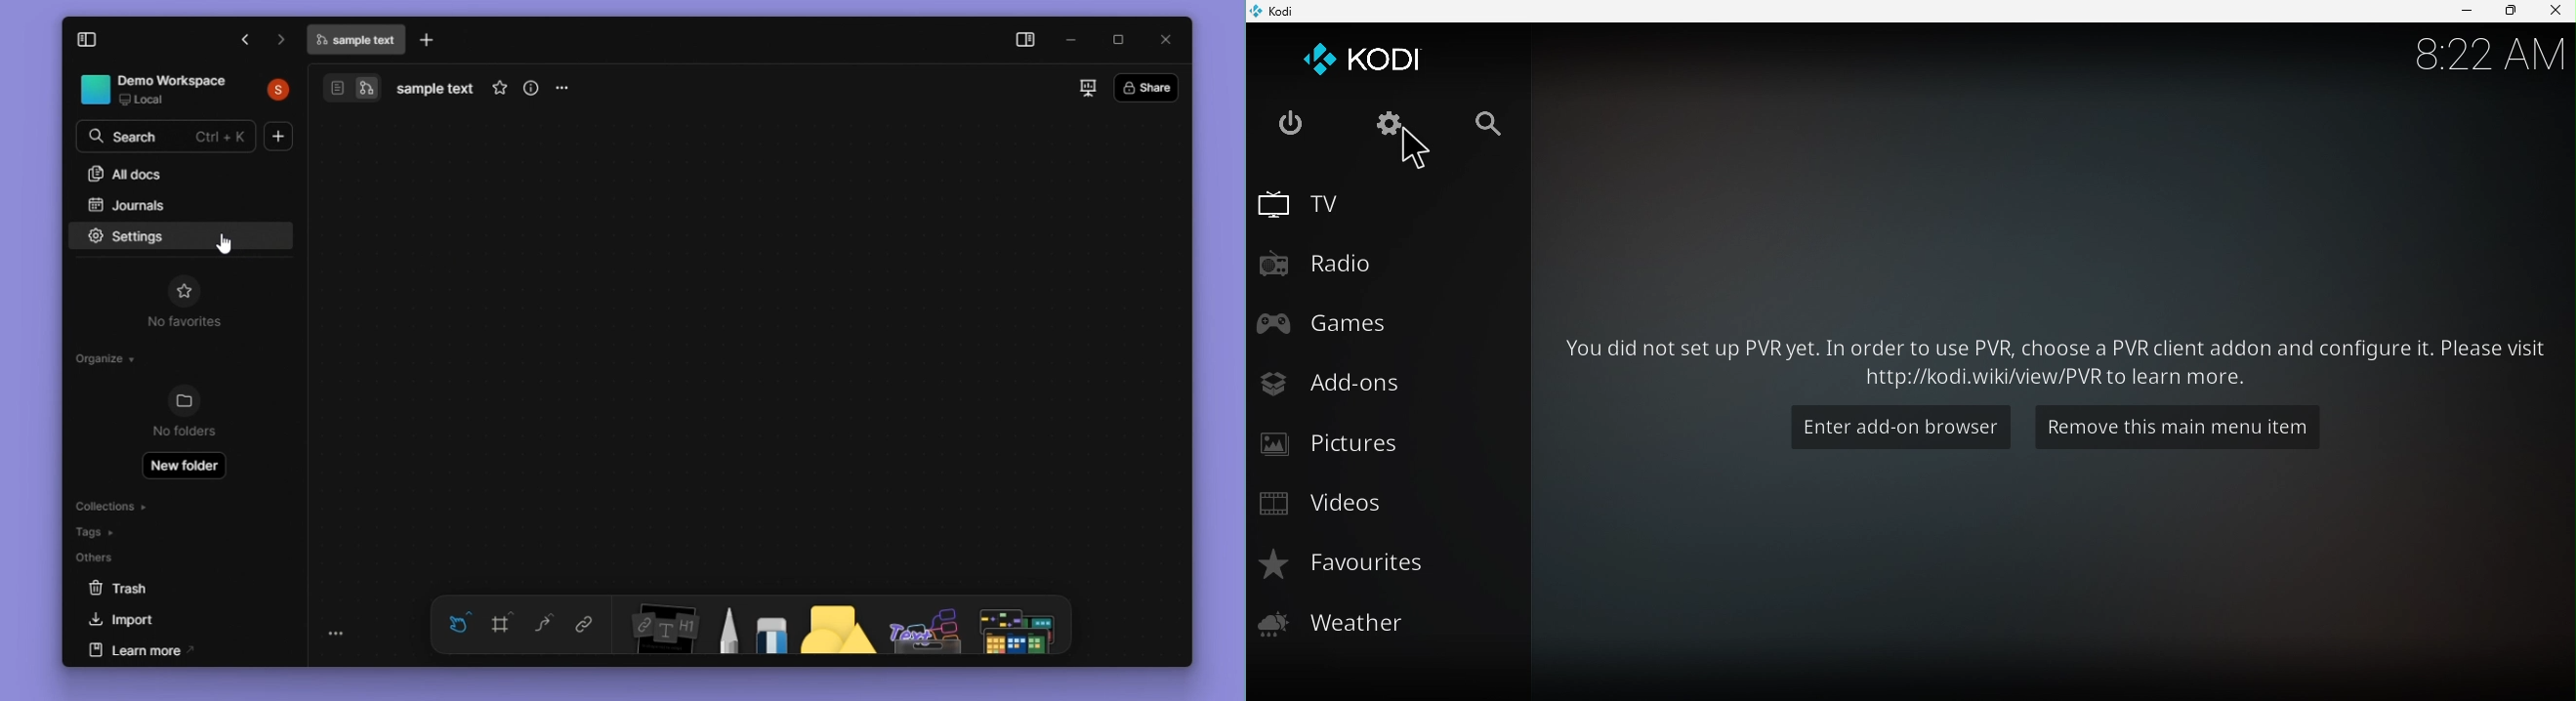 The width and height of the screenshot is (2576, 728). Describe the element at coordinates (138, 506) in the screenshot. I see `Collections` at that location.